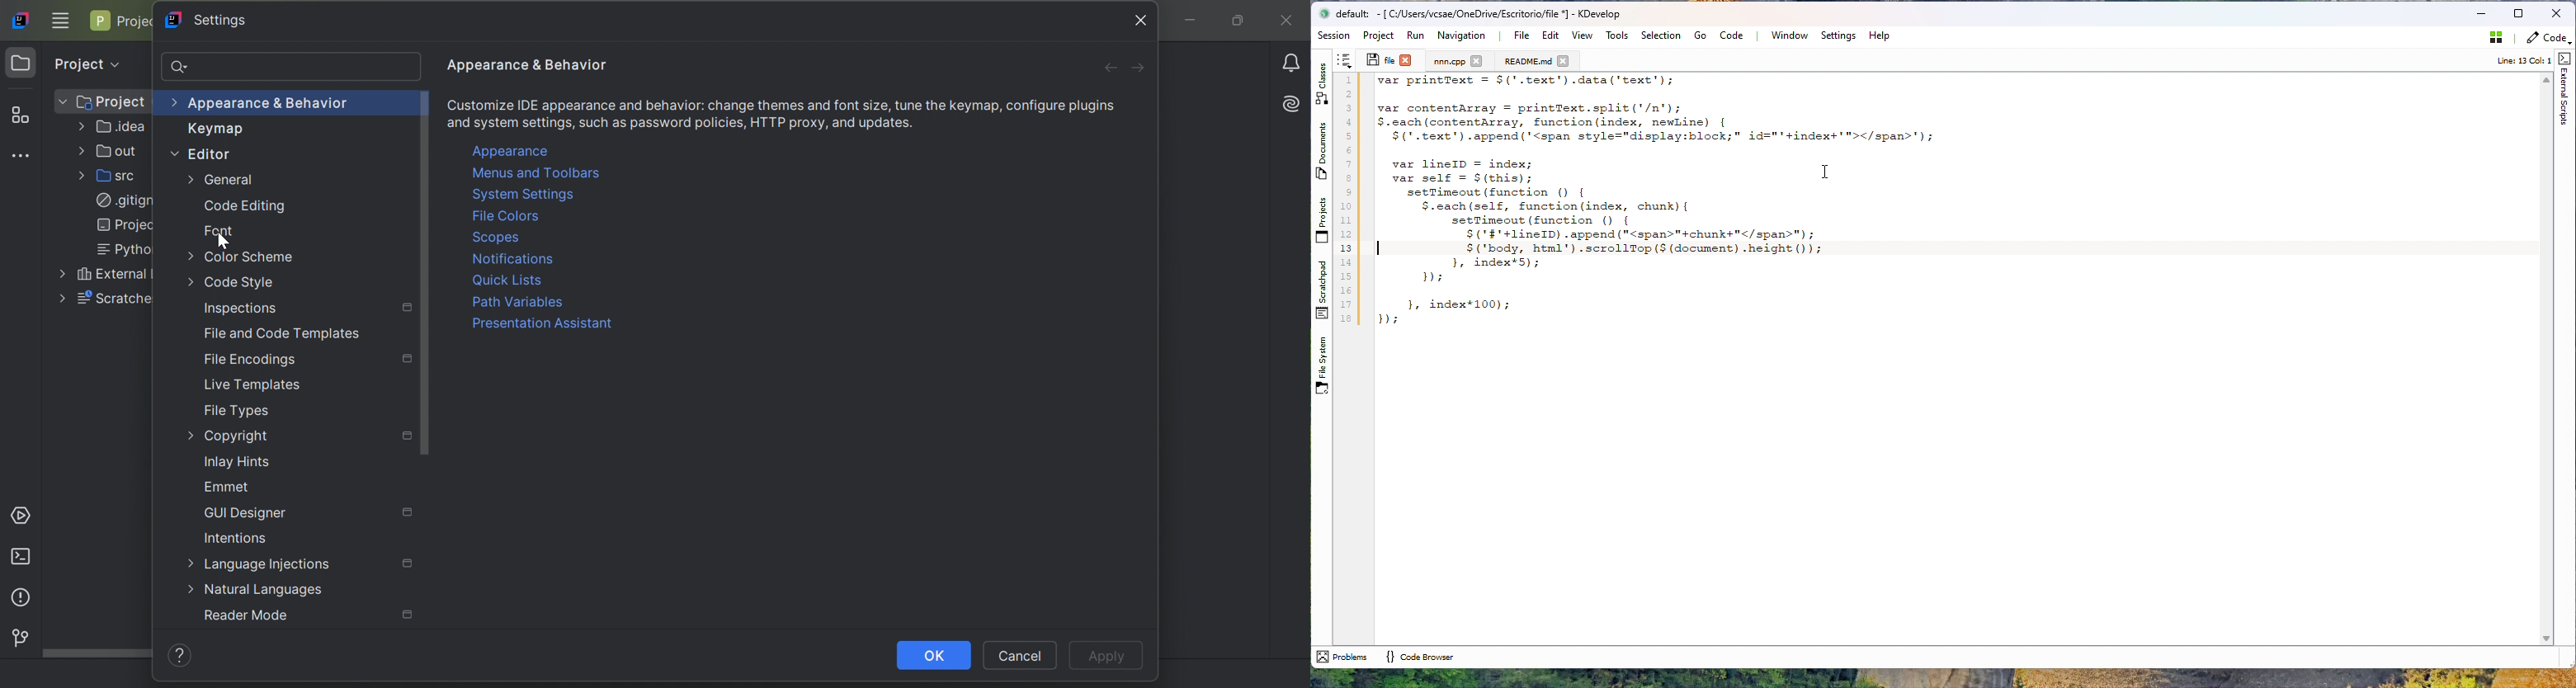 Image resolution: width=2576 pixels, height=700 pixels. I want to click on Stash, so click(2493, 40).